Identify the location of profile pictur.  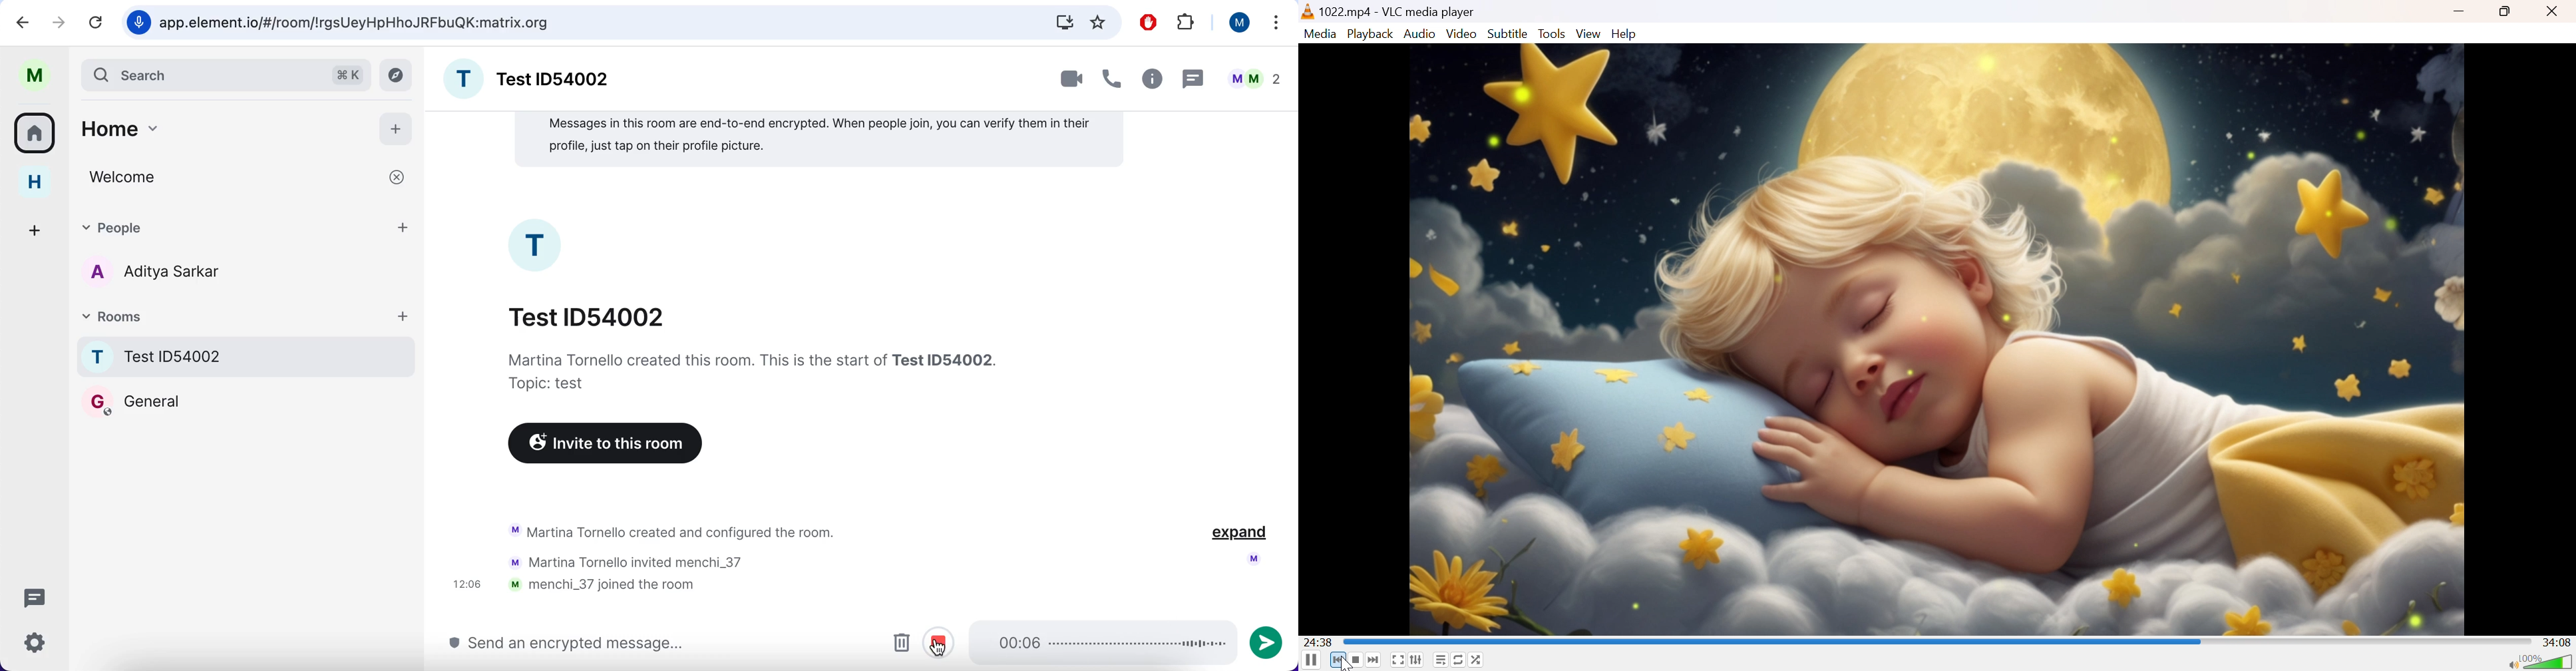
(1252, 559).